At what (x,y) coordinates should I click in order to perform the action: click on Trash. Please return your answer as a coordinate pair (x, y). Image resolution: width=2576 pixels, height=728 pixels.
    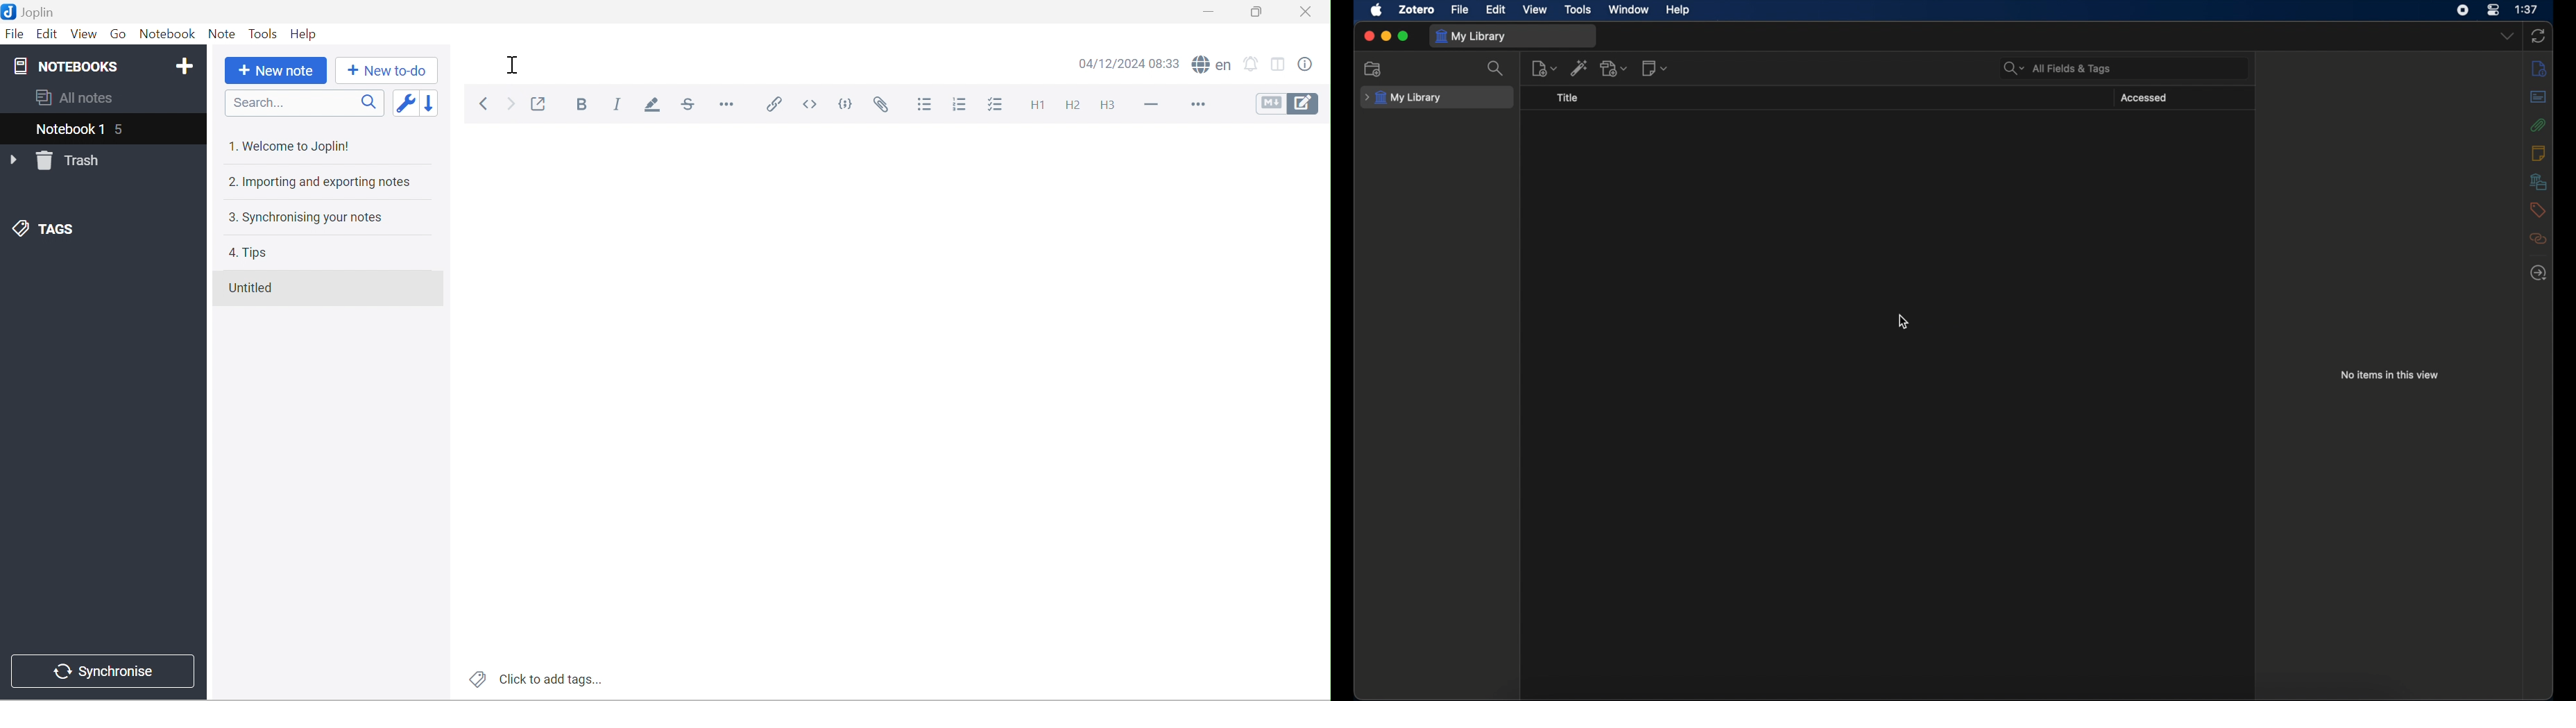
    Looking at the image, I should click on (71, 161).